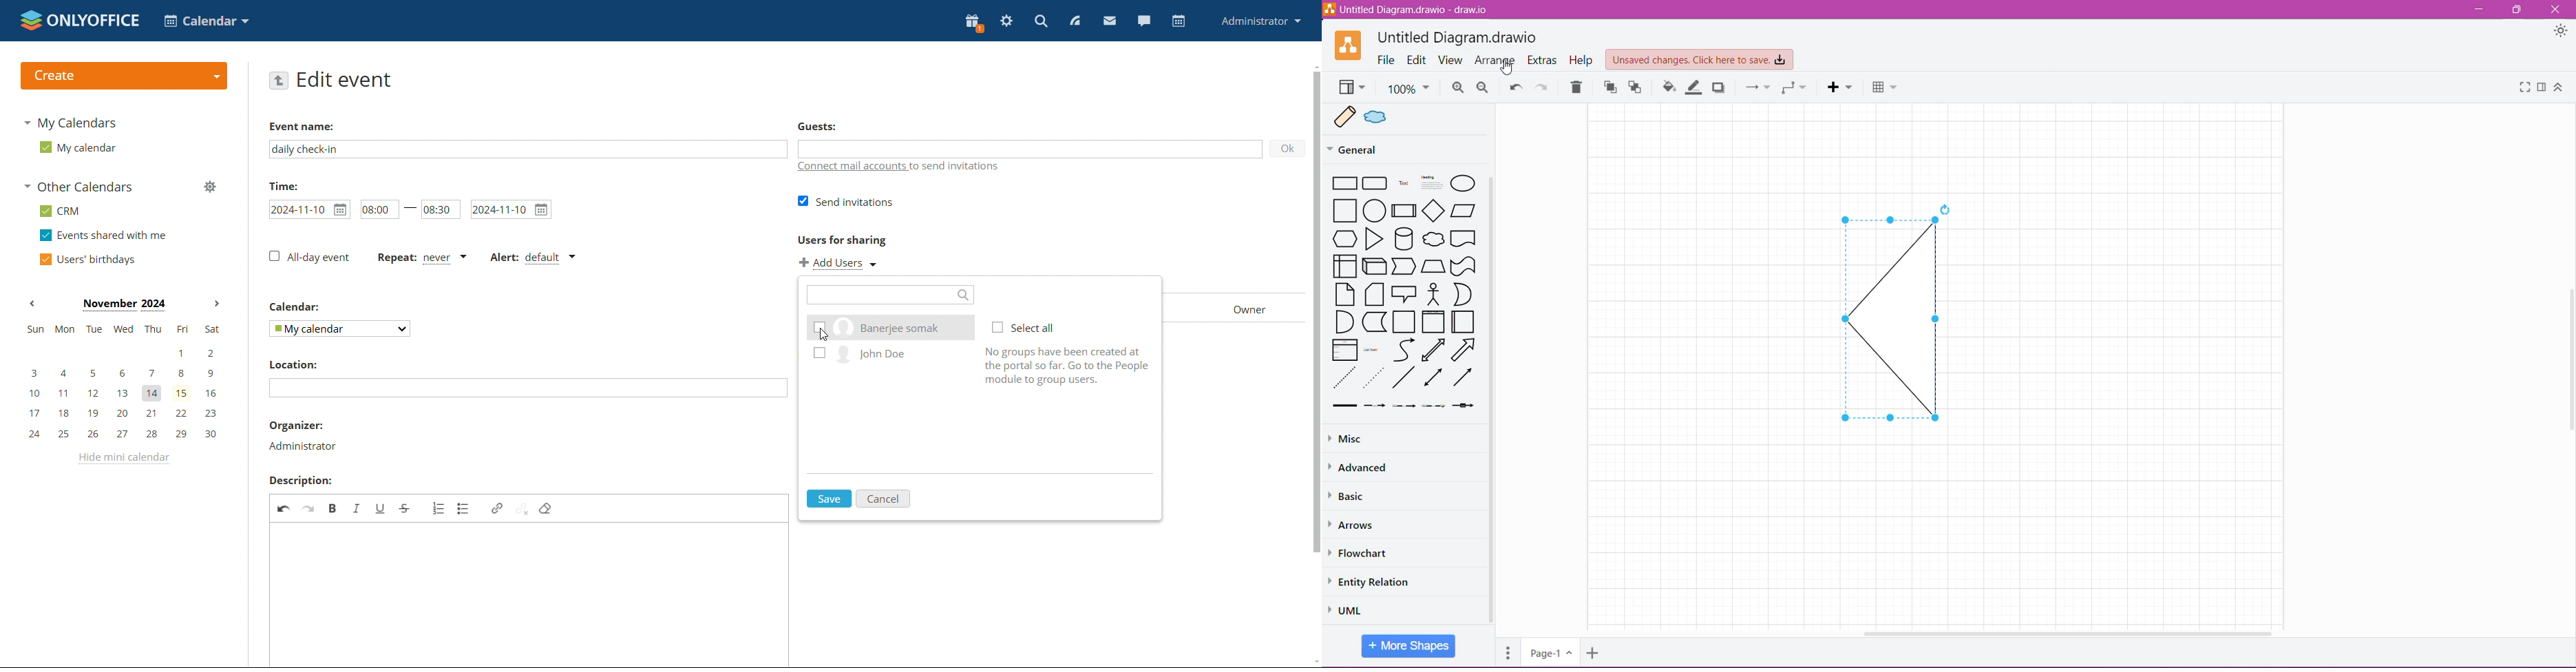  Describe the element at coordinates (1841, 88) in the screenshot. I see `Insert` at that location.